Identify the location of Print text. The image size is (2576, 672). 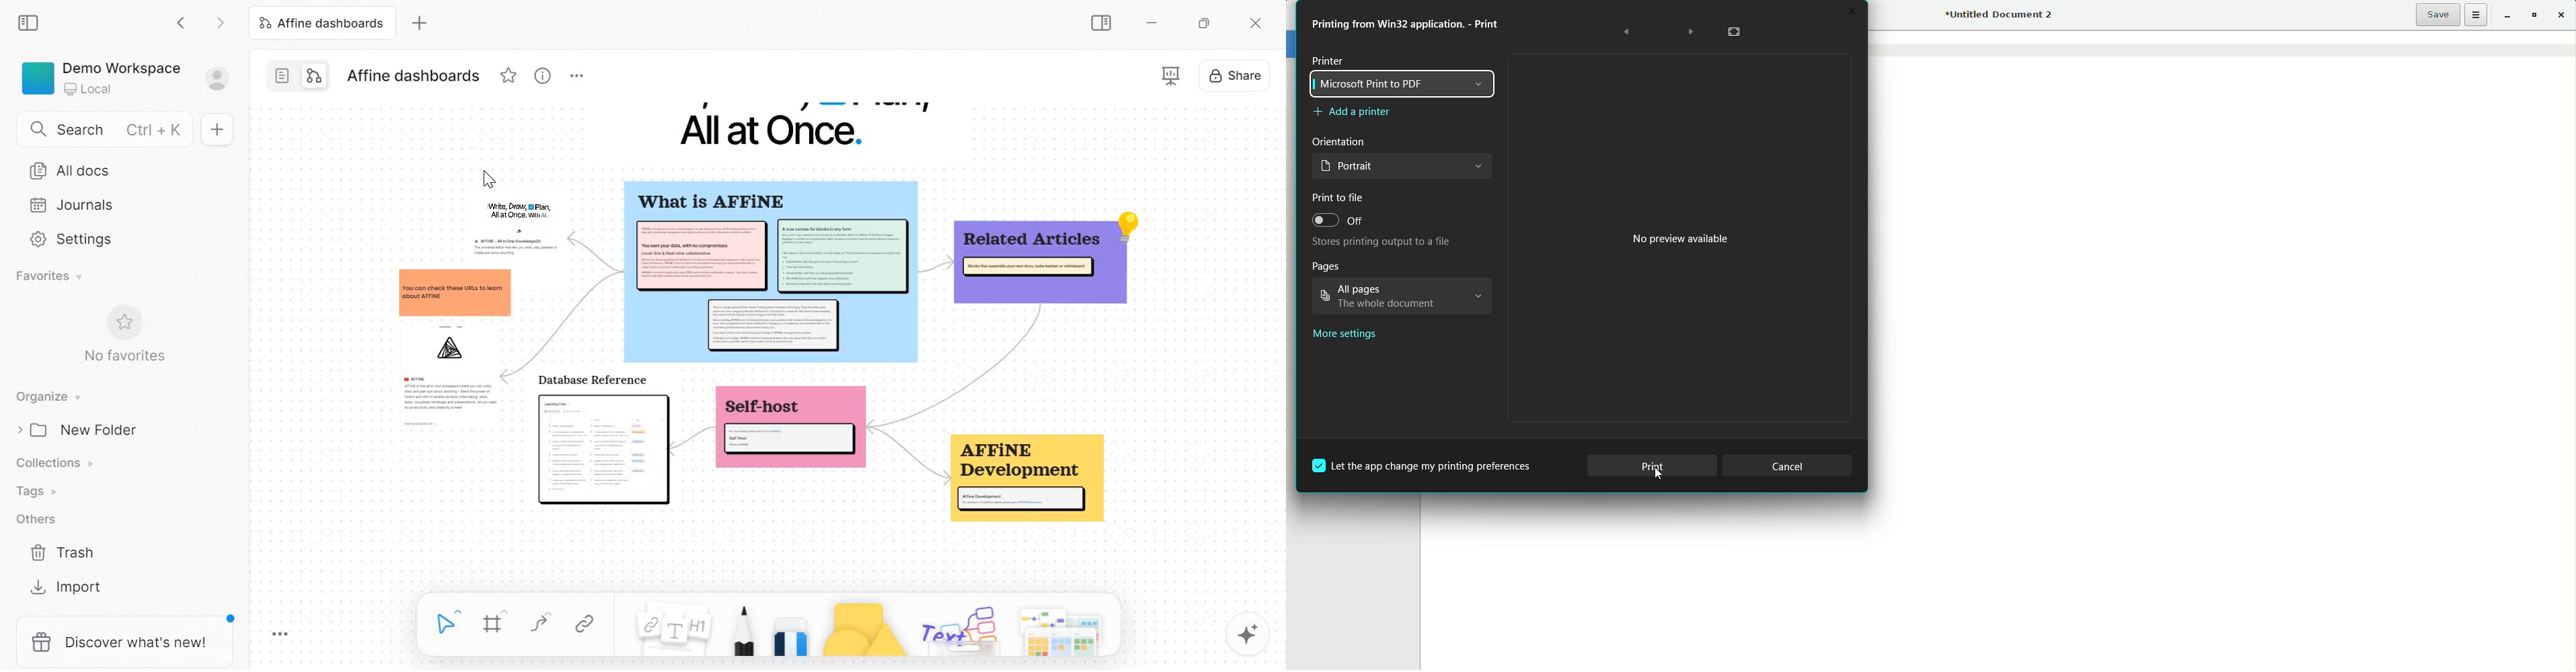
(1410, 25).